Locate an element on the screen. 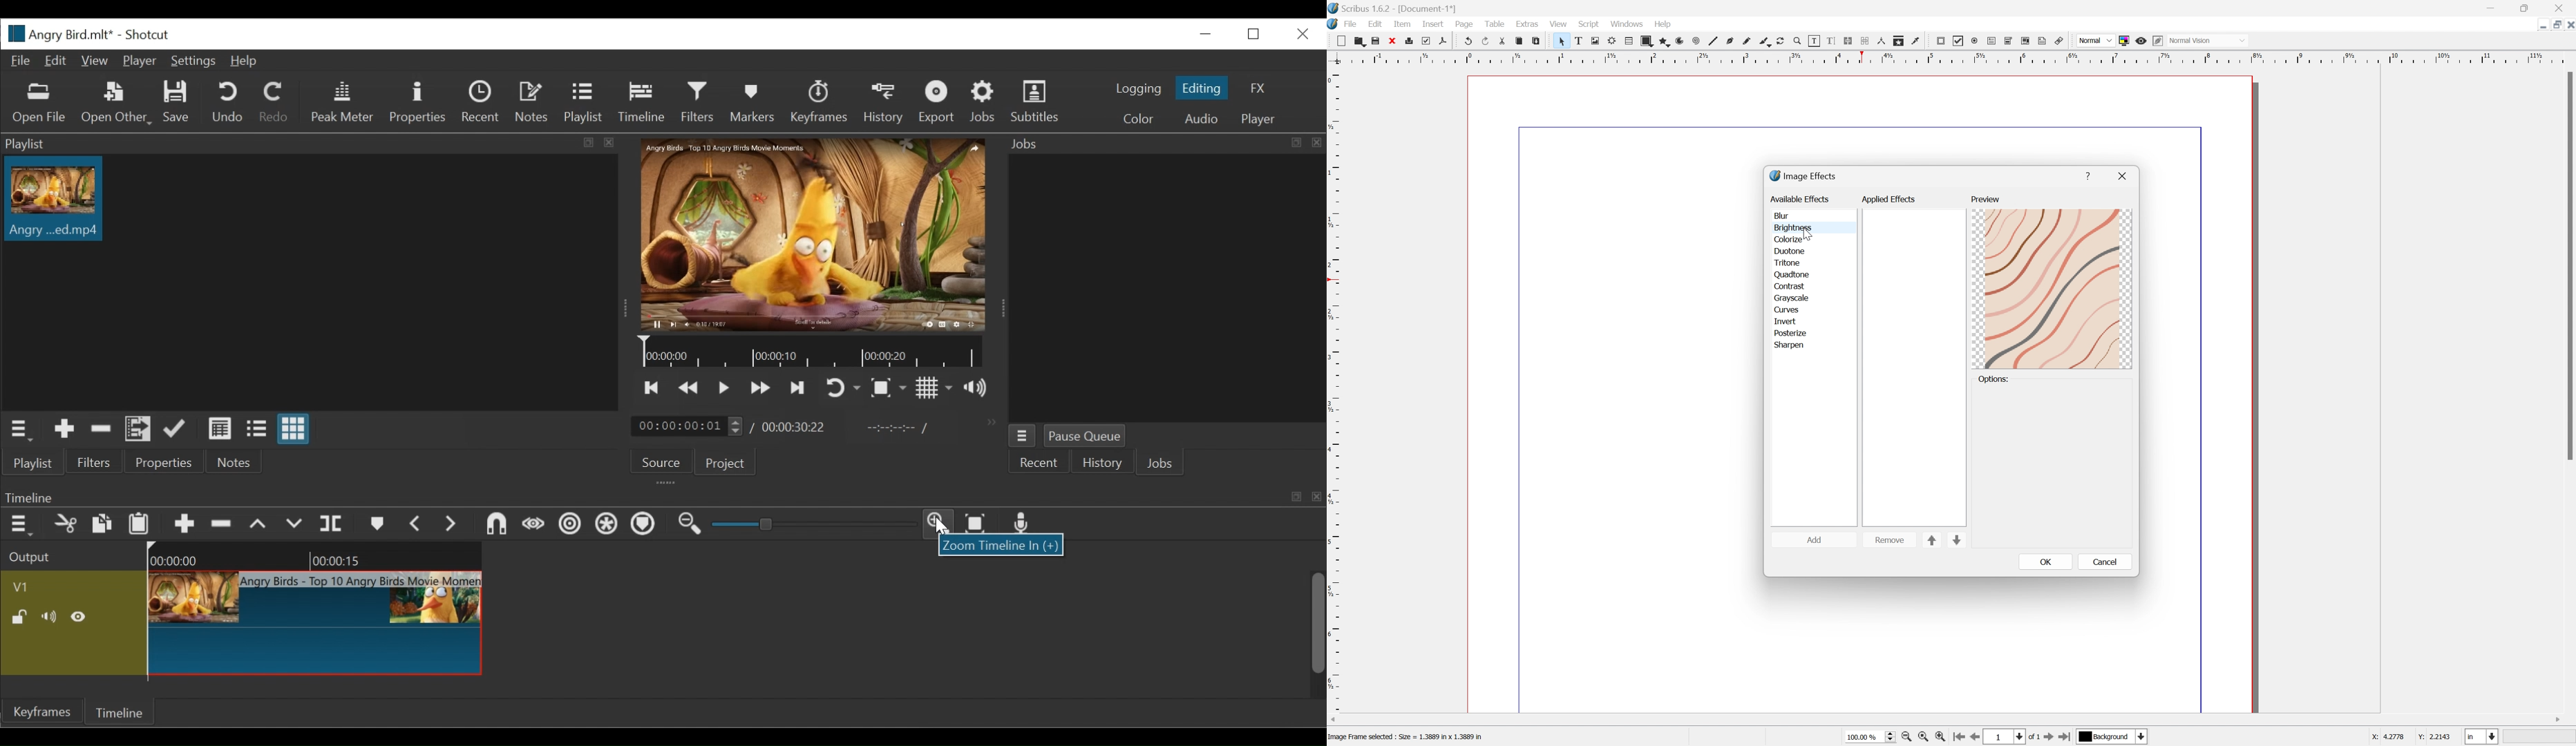 The height and width of the screenshot is (756, 2576). Show volume control is located at coordinates (978, 389).